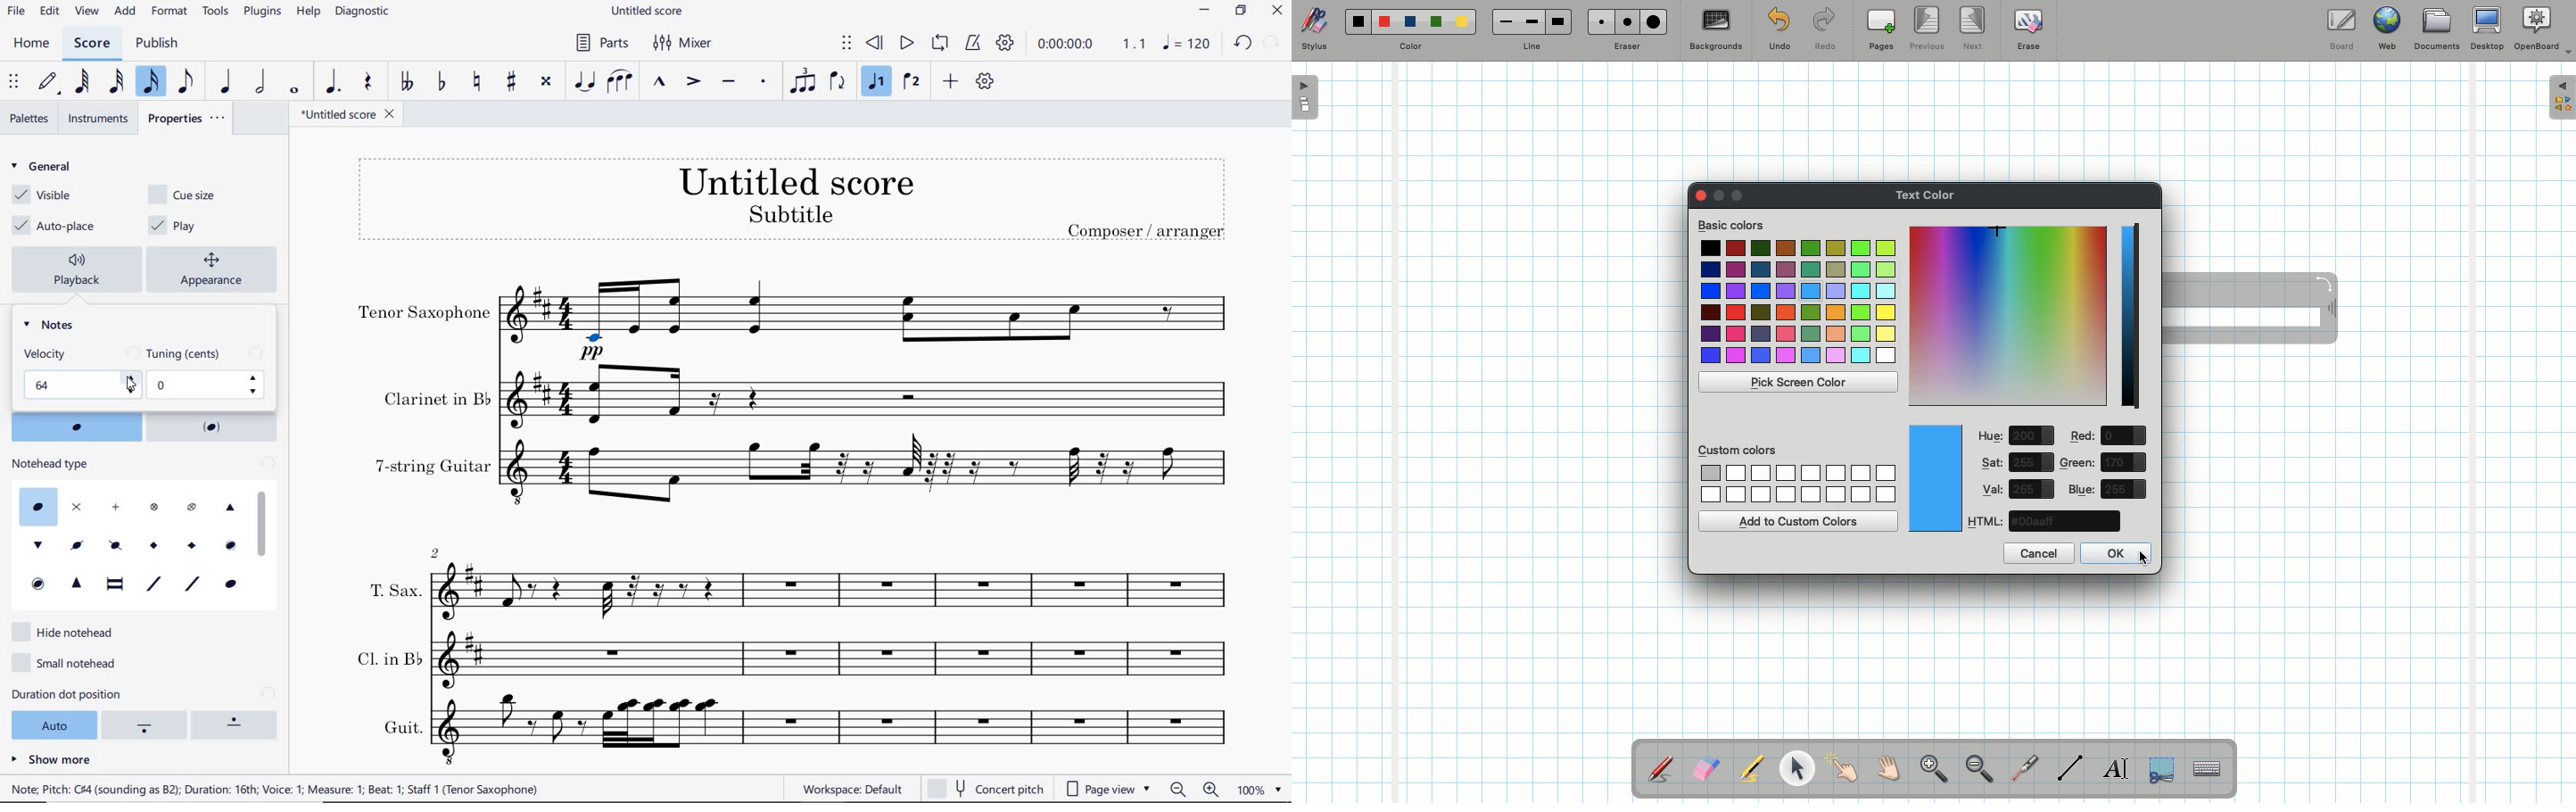 This screenshot has width=2576, height=812. Describe the element at coordinates (1187, 45) in the screenshot. I see `NOTE` at that location.